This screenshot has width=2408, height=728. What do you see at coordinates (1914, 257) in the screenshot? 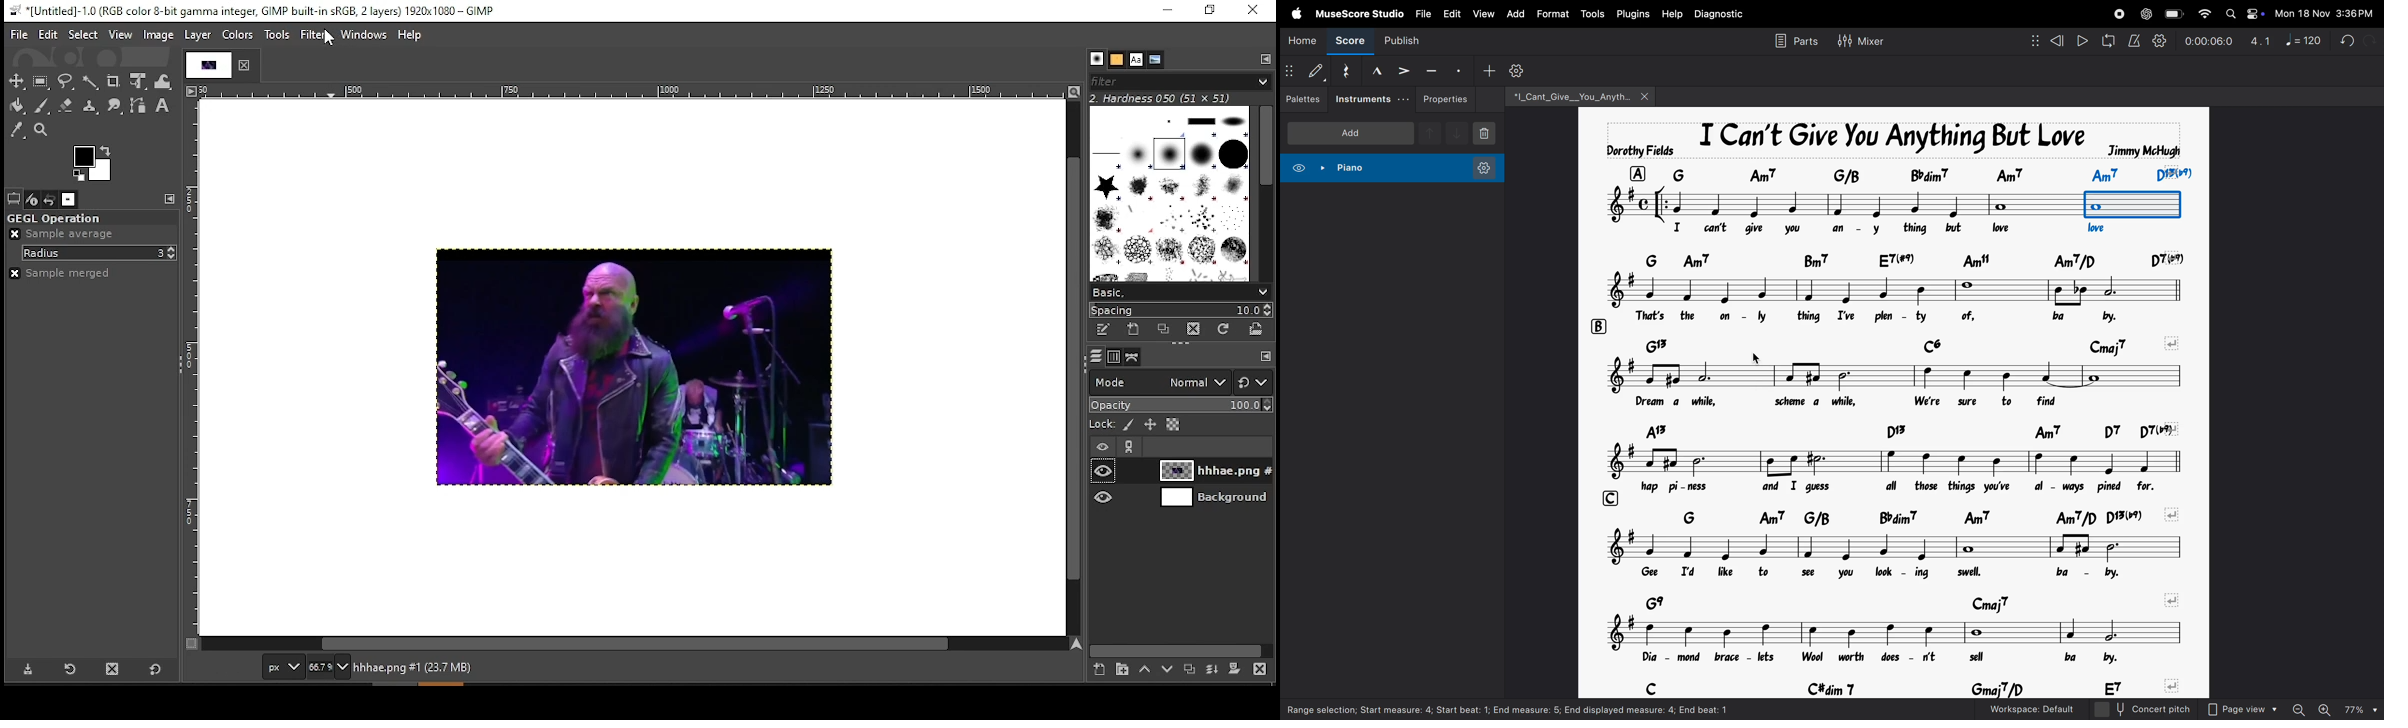
I see `chord symbols` at bounding box center [1914, 257].